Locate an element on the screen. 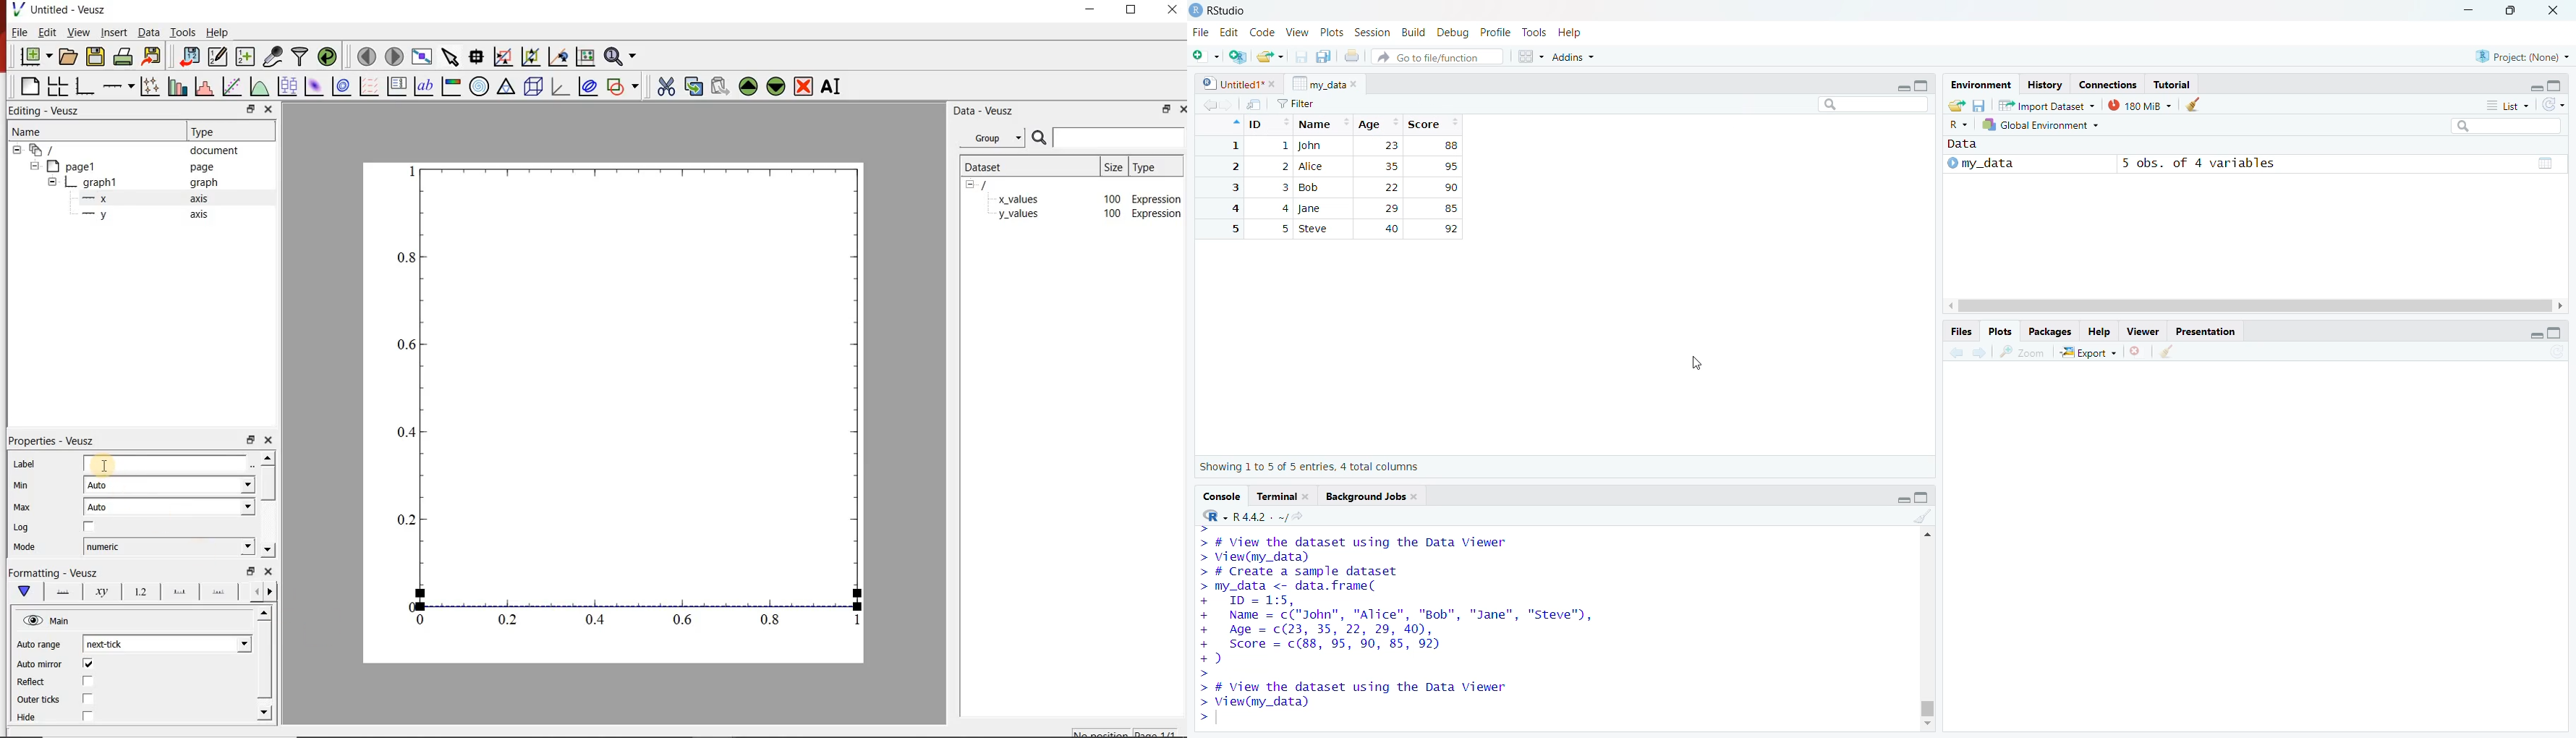 This screenshot has height=756, width=2576. Debug is located at coordinates (1453, 33).